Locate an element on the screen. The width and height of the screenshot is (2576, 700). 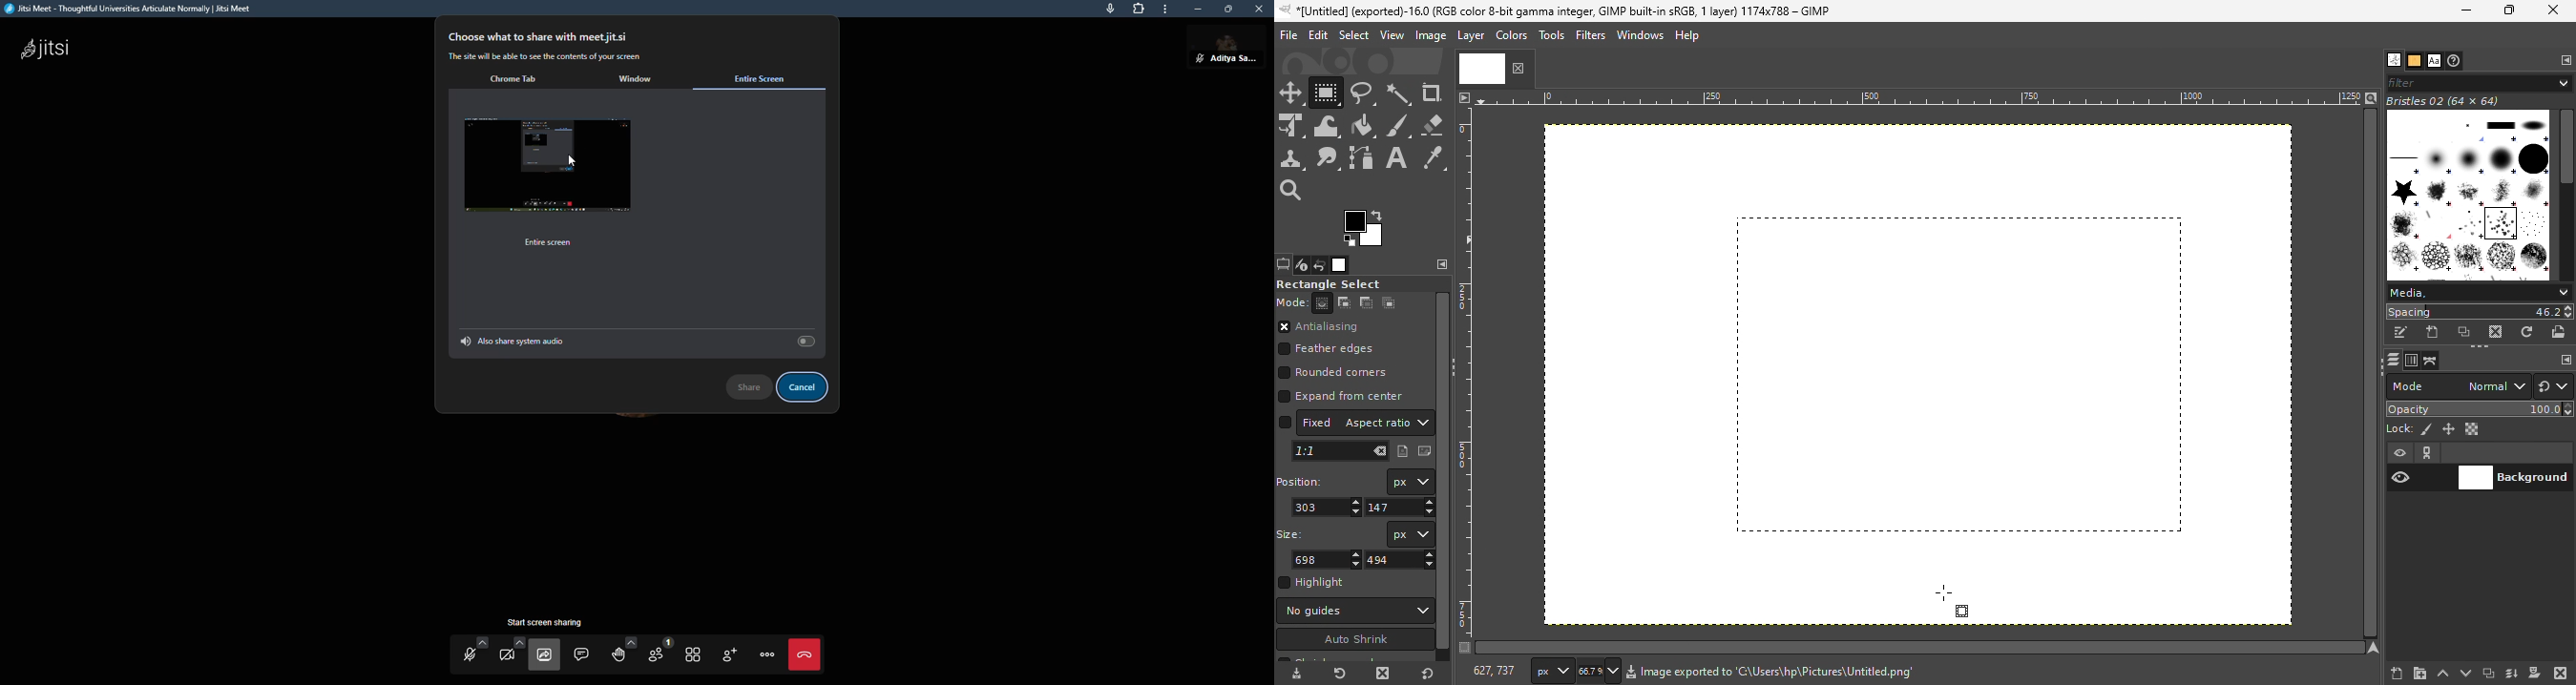
Wrap transform is located at coordinates (1329, 126).